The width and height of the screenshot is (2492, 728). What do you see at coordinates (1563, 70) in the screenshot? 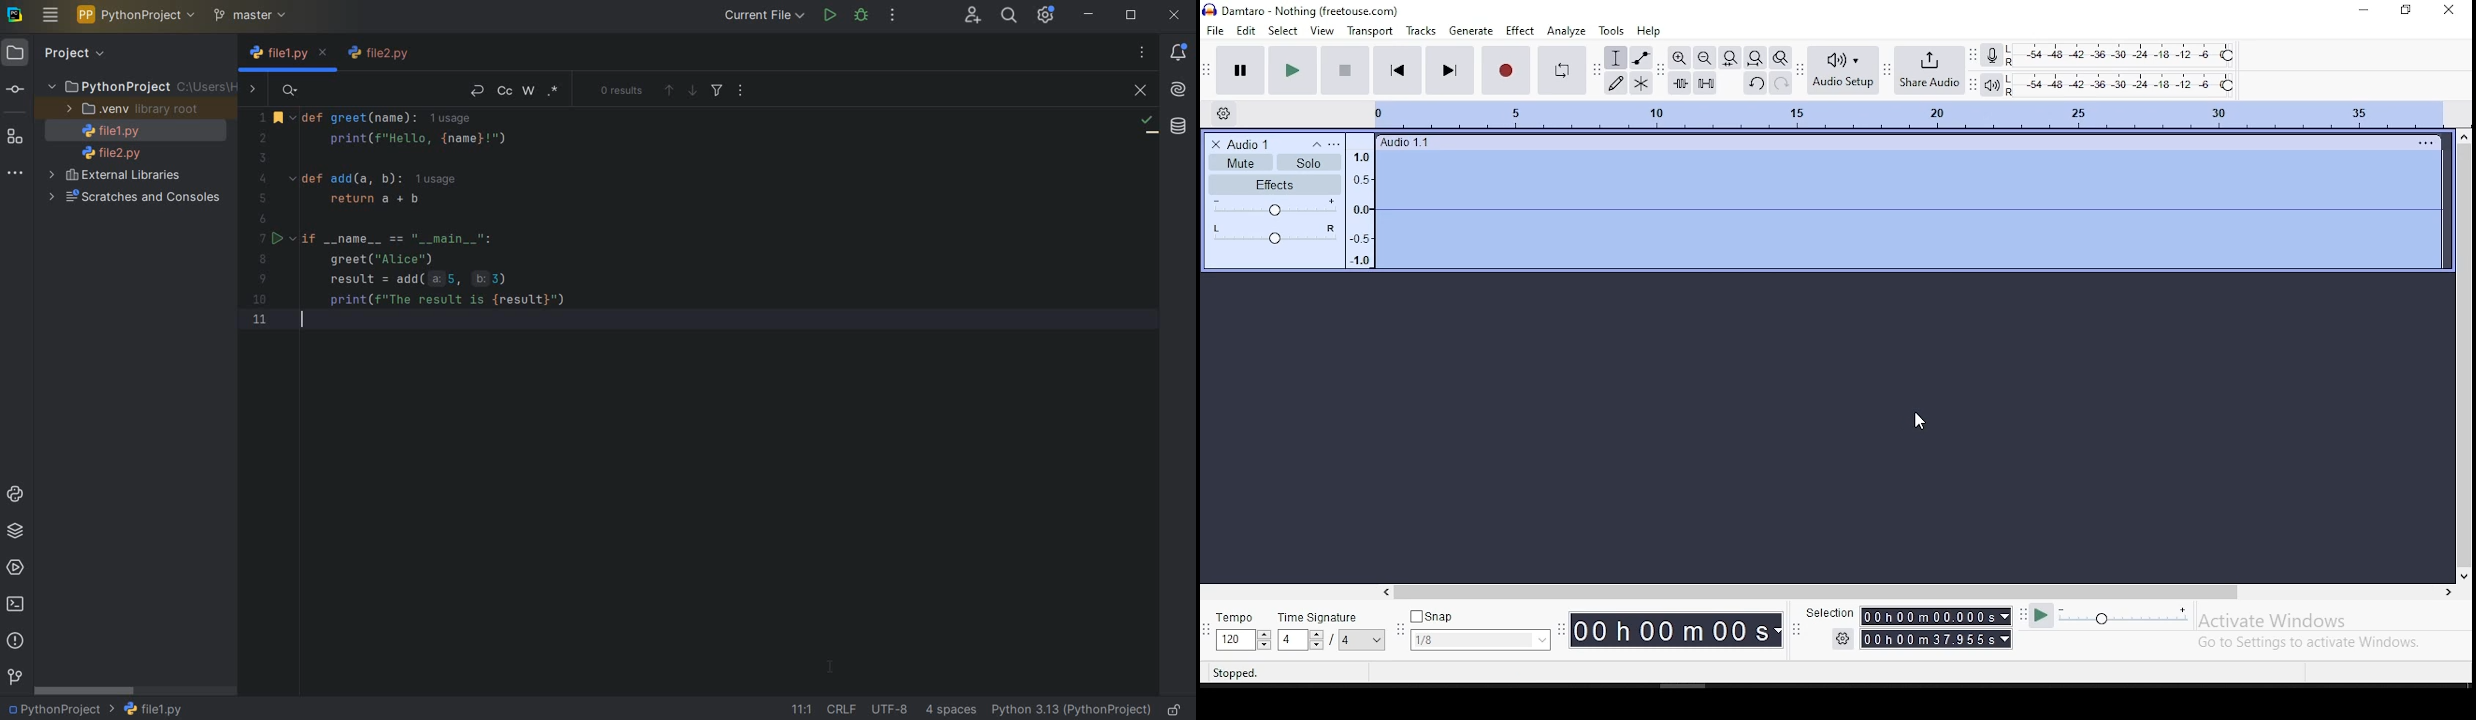
I see `enable looping` at bounding box center [1563, 70].